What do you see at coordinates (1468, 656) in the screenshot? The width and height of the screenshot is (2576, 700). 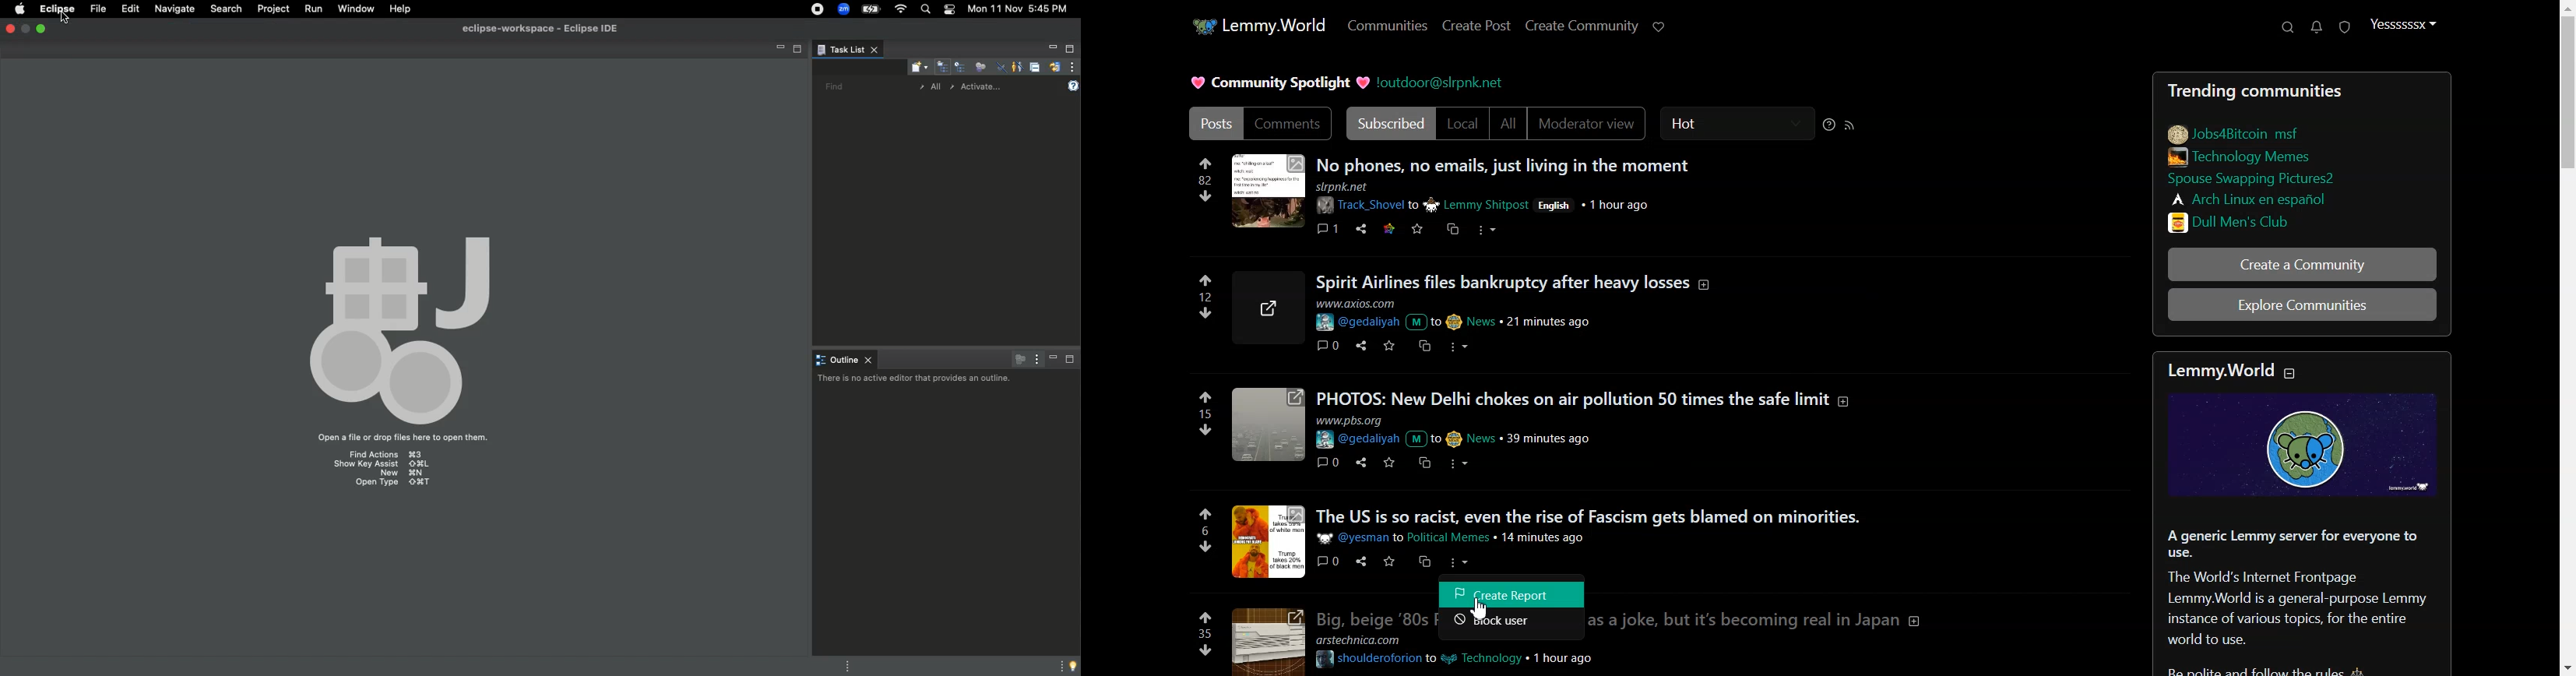 I see `post details` at bounding box center [1468, 656].